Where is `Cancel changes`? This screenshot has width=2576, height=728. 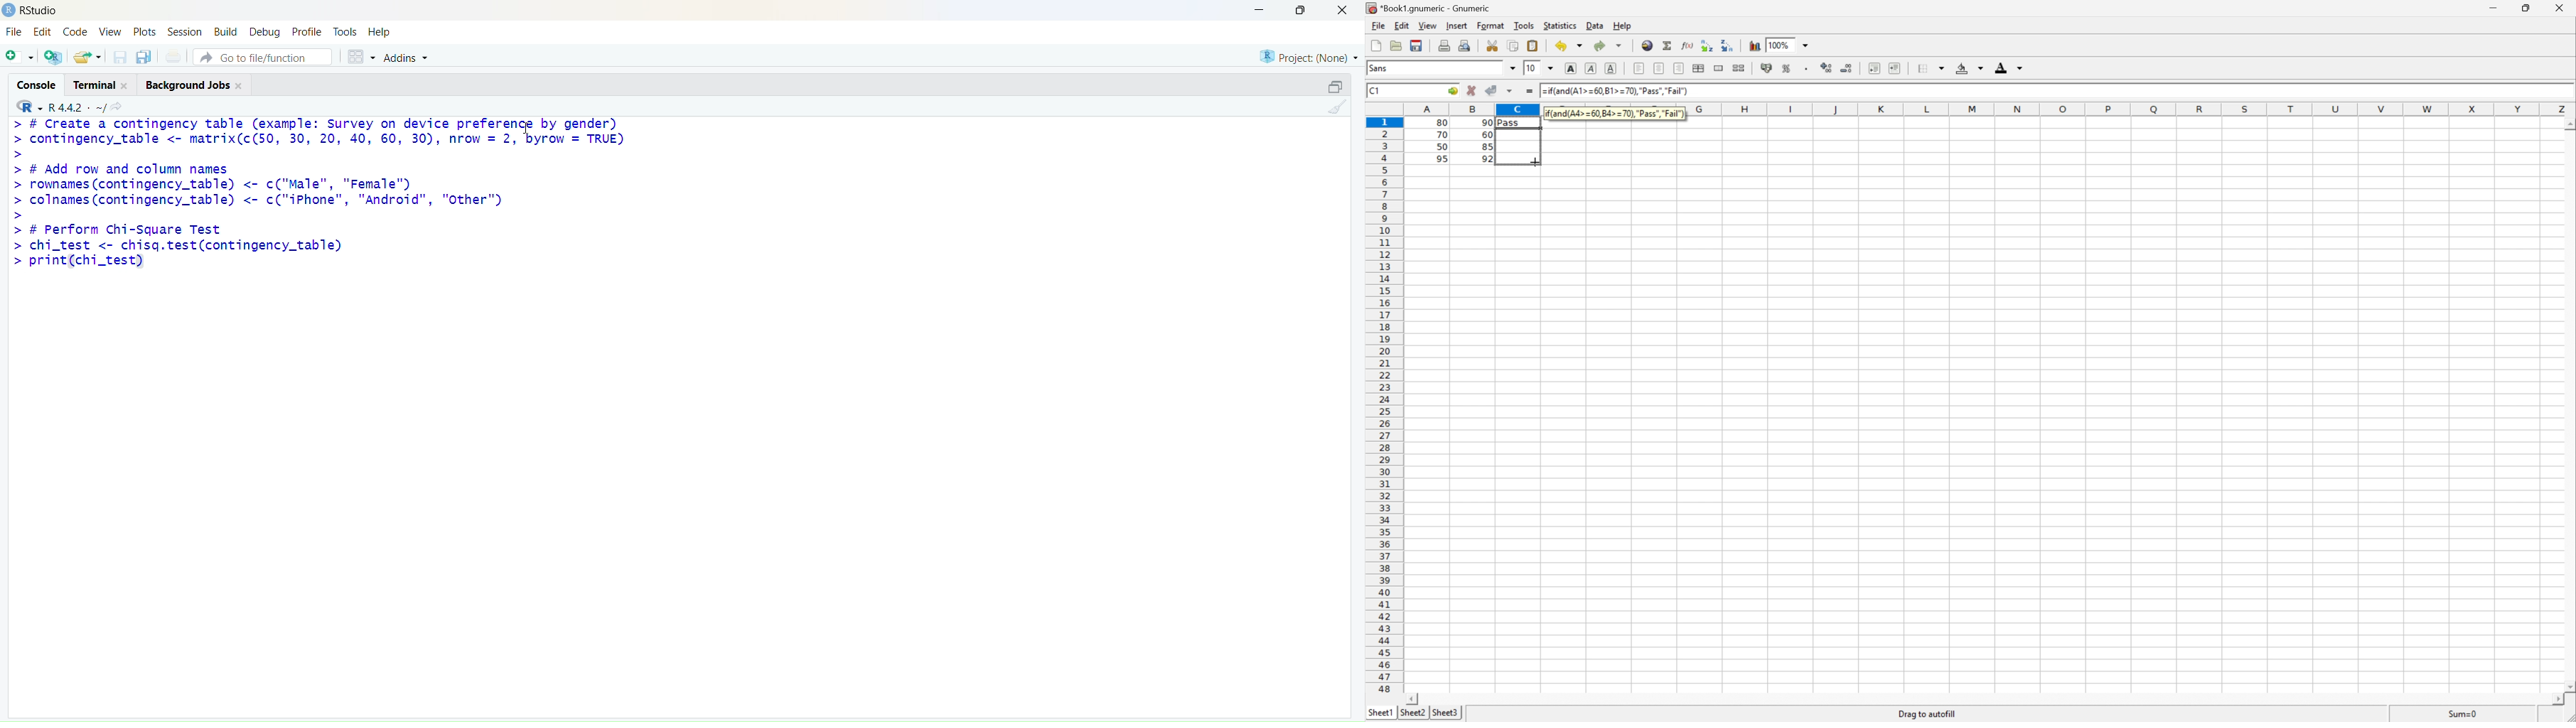
Cancel changes is located at coordinates (1472, 91).